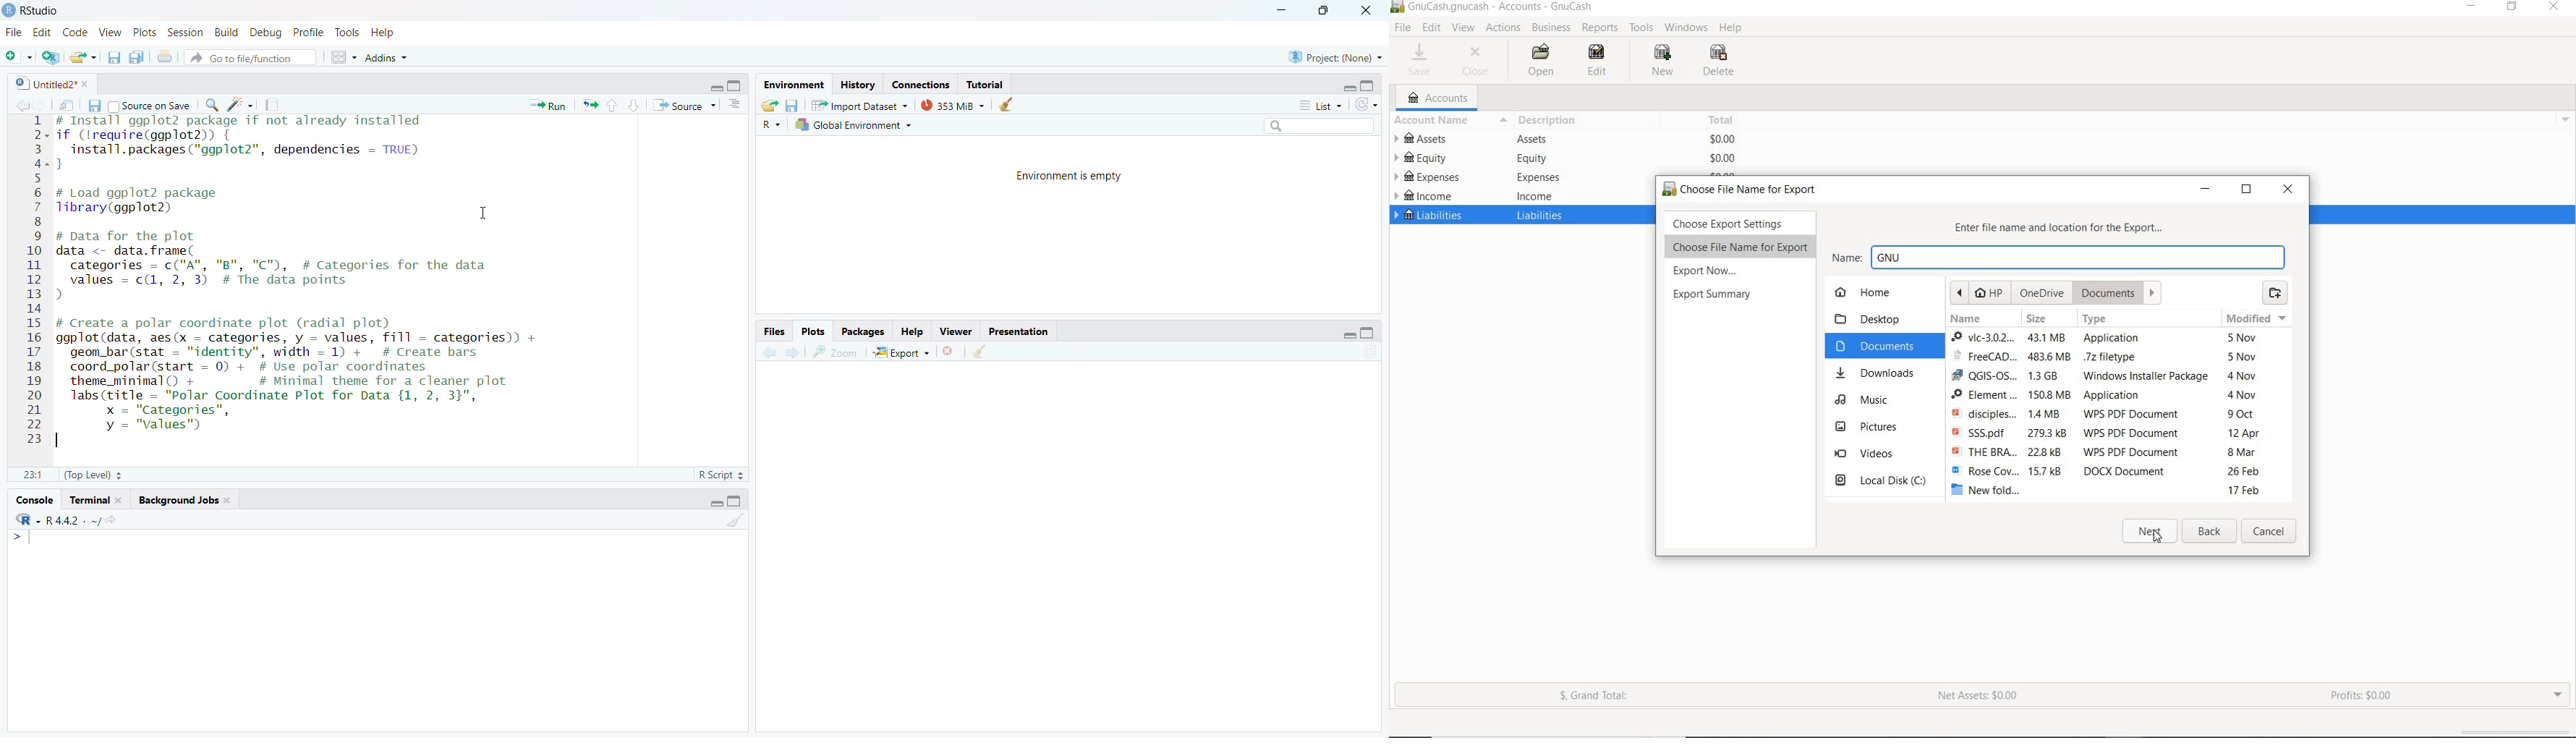 This screenshot has height=756, width=2576. What do you see at coordinates (1600, 28) in the screenshot?
I see `REPORTS` at bounding box center [1600, 28].